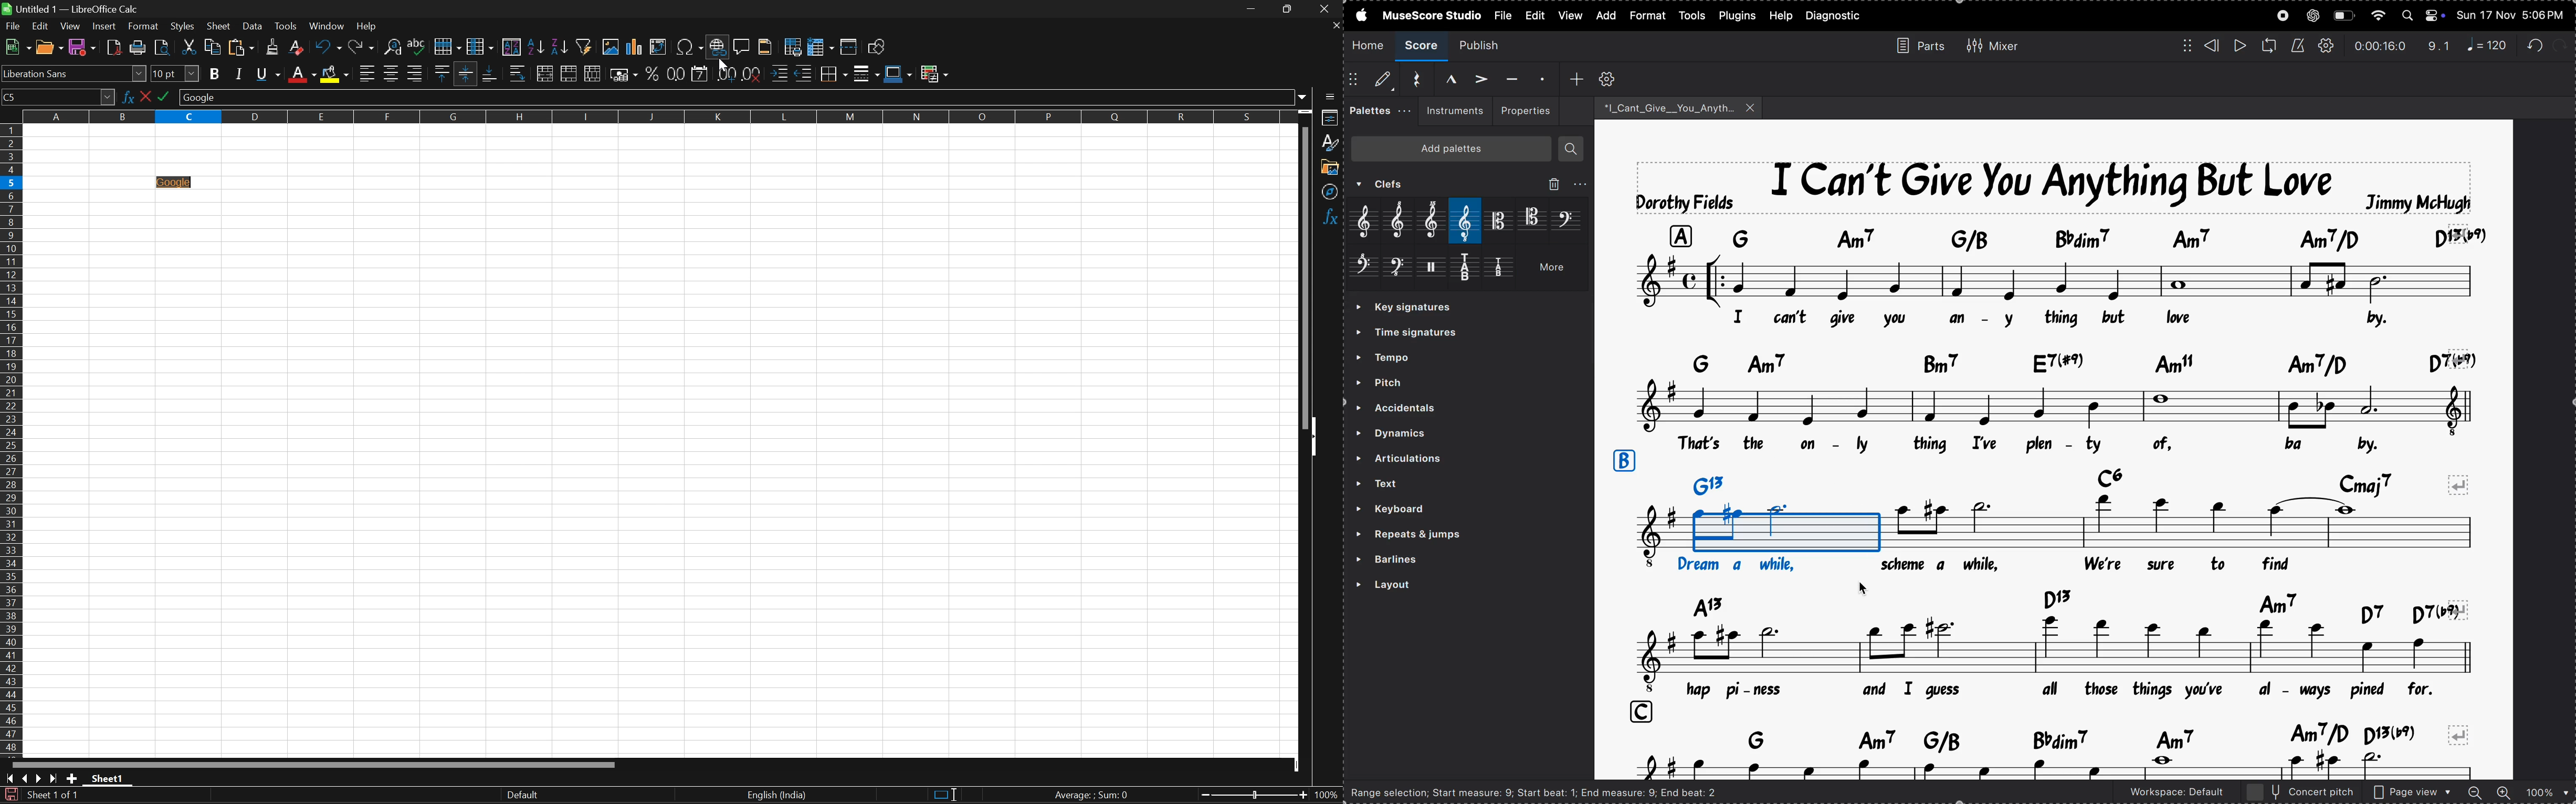 This screenshot has height=812, width=2576. I want to click on apple menu, so click(1358, 14).